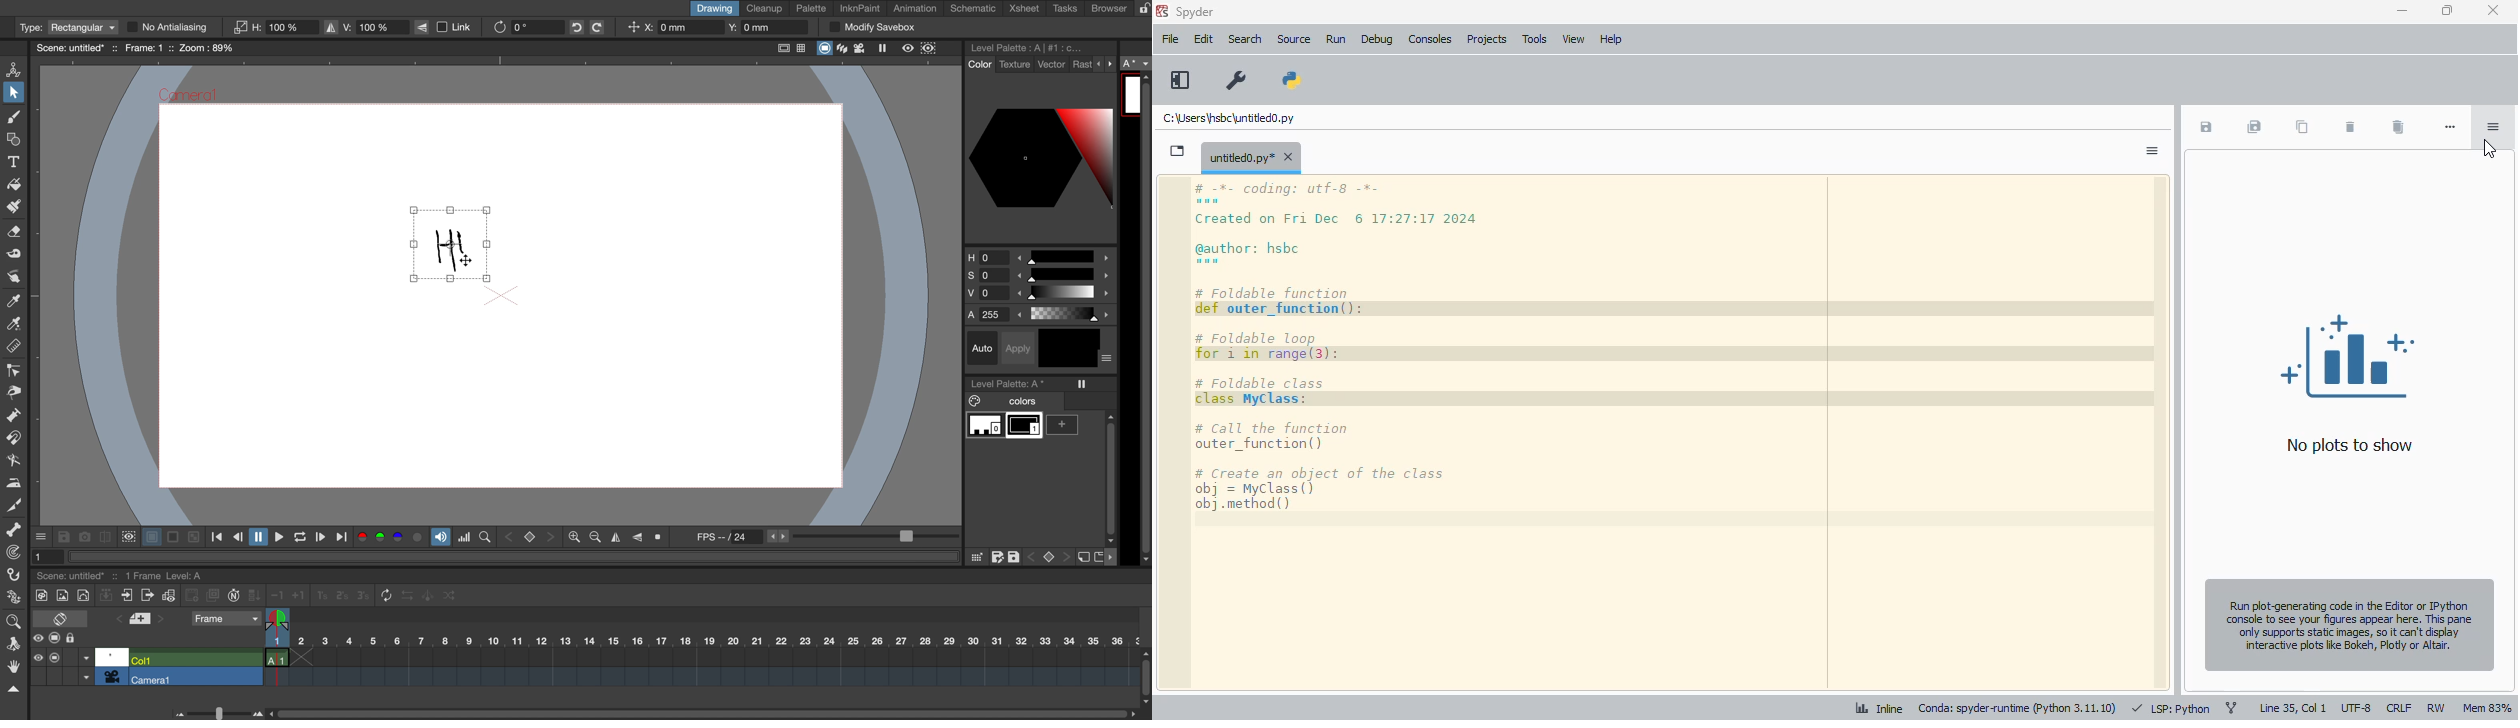  What do you see at coordinates (520, 27) in the screenshot?
I see `rotate` at bounding box center [520, 27].